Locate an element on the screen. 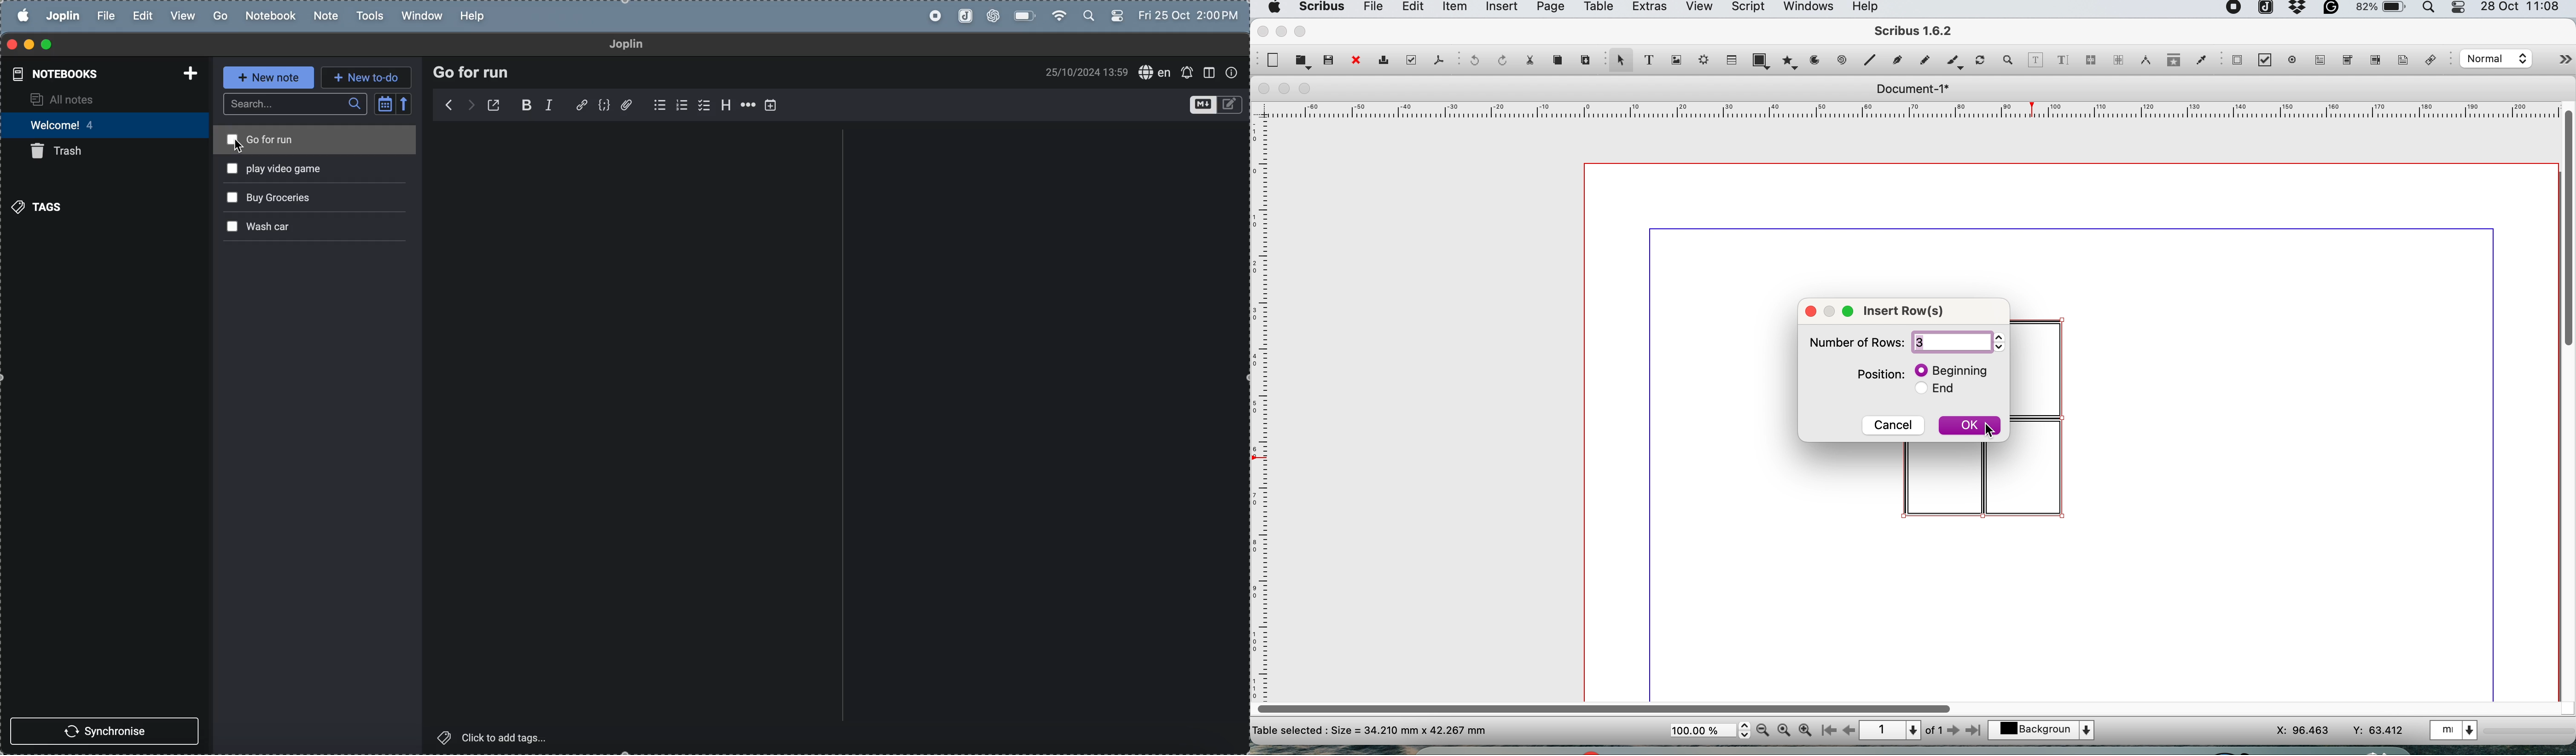  zoom 100% is located at coordinates (1786, 729).